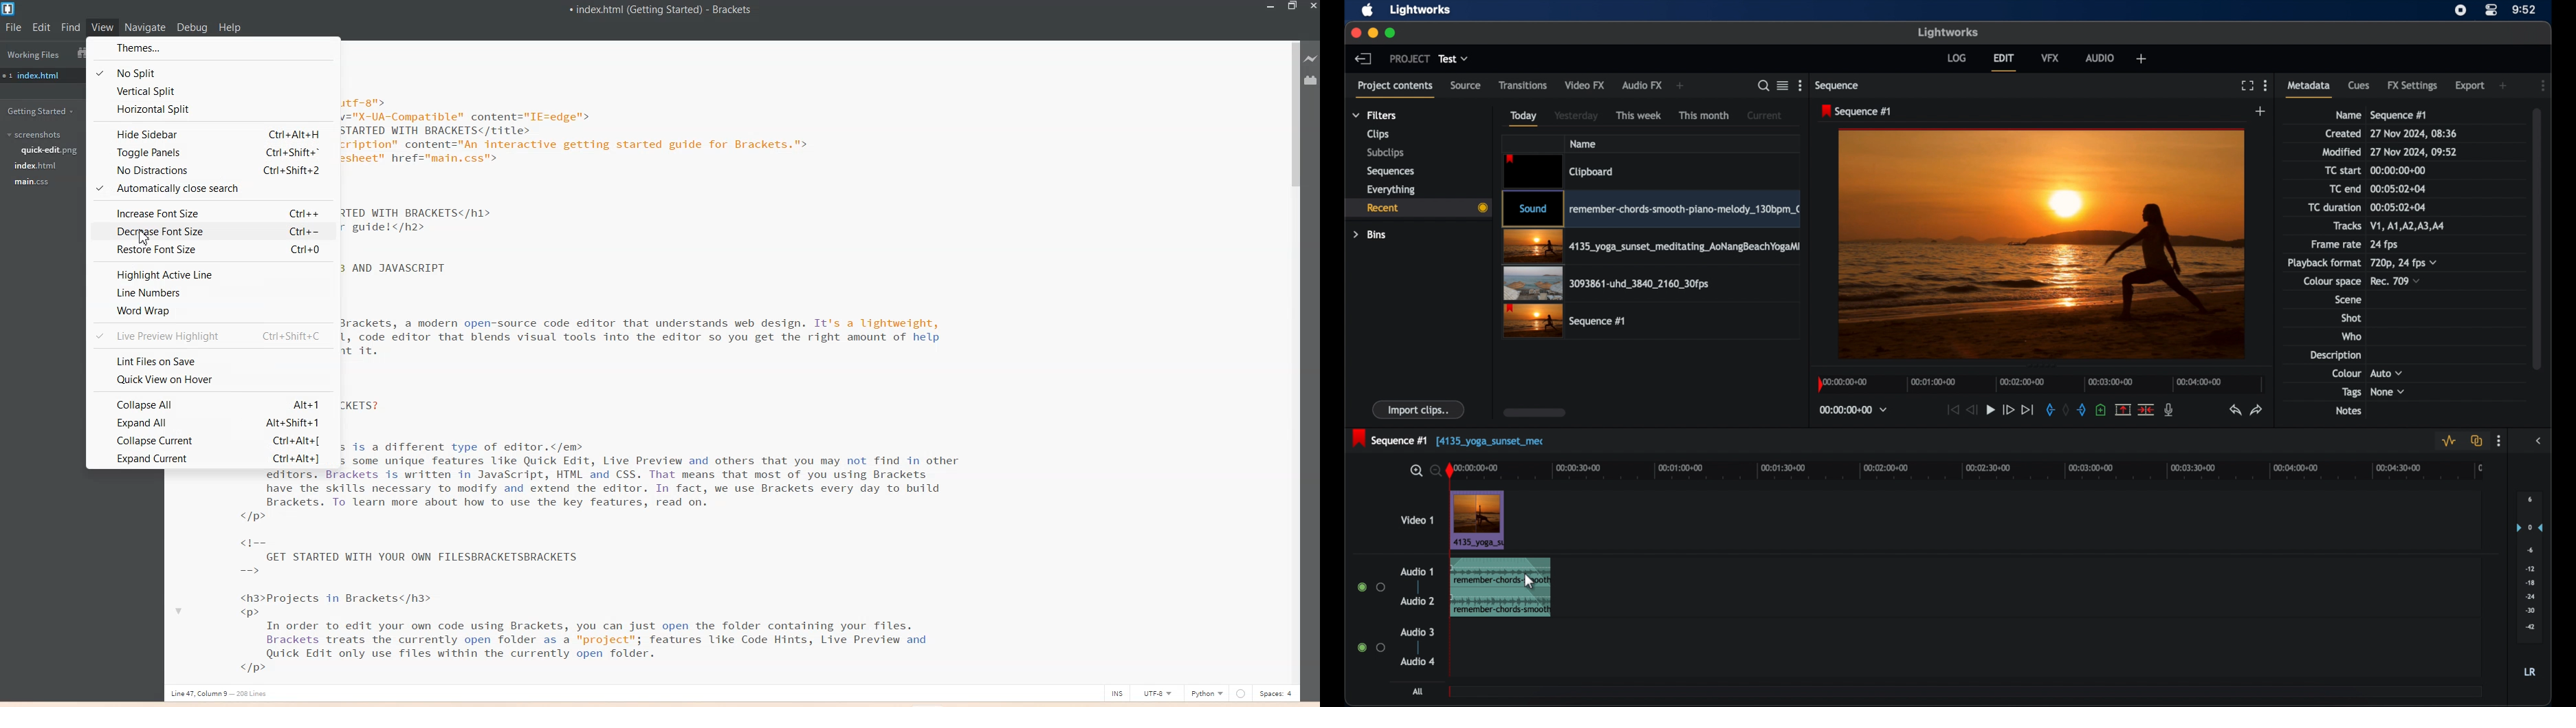  I want to click on Hide Sidebar, so click(214, 133).